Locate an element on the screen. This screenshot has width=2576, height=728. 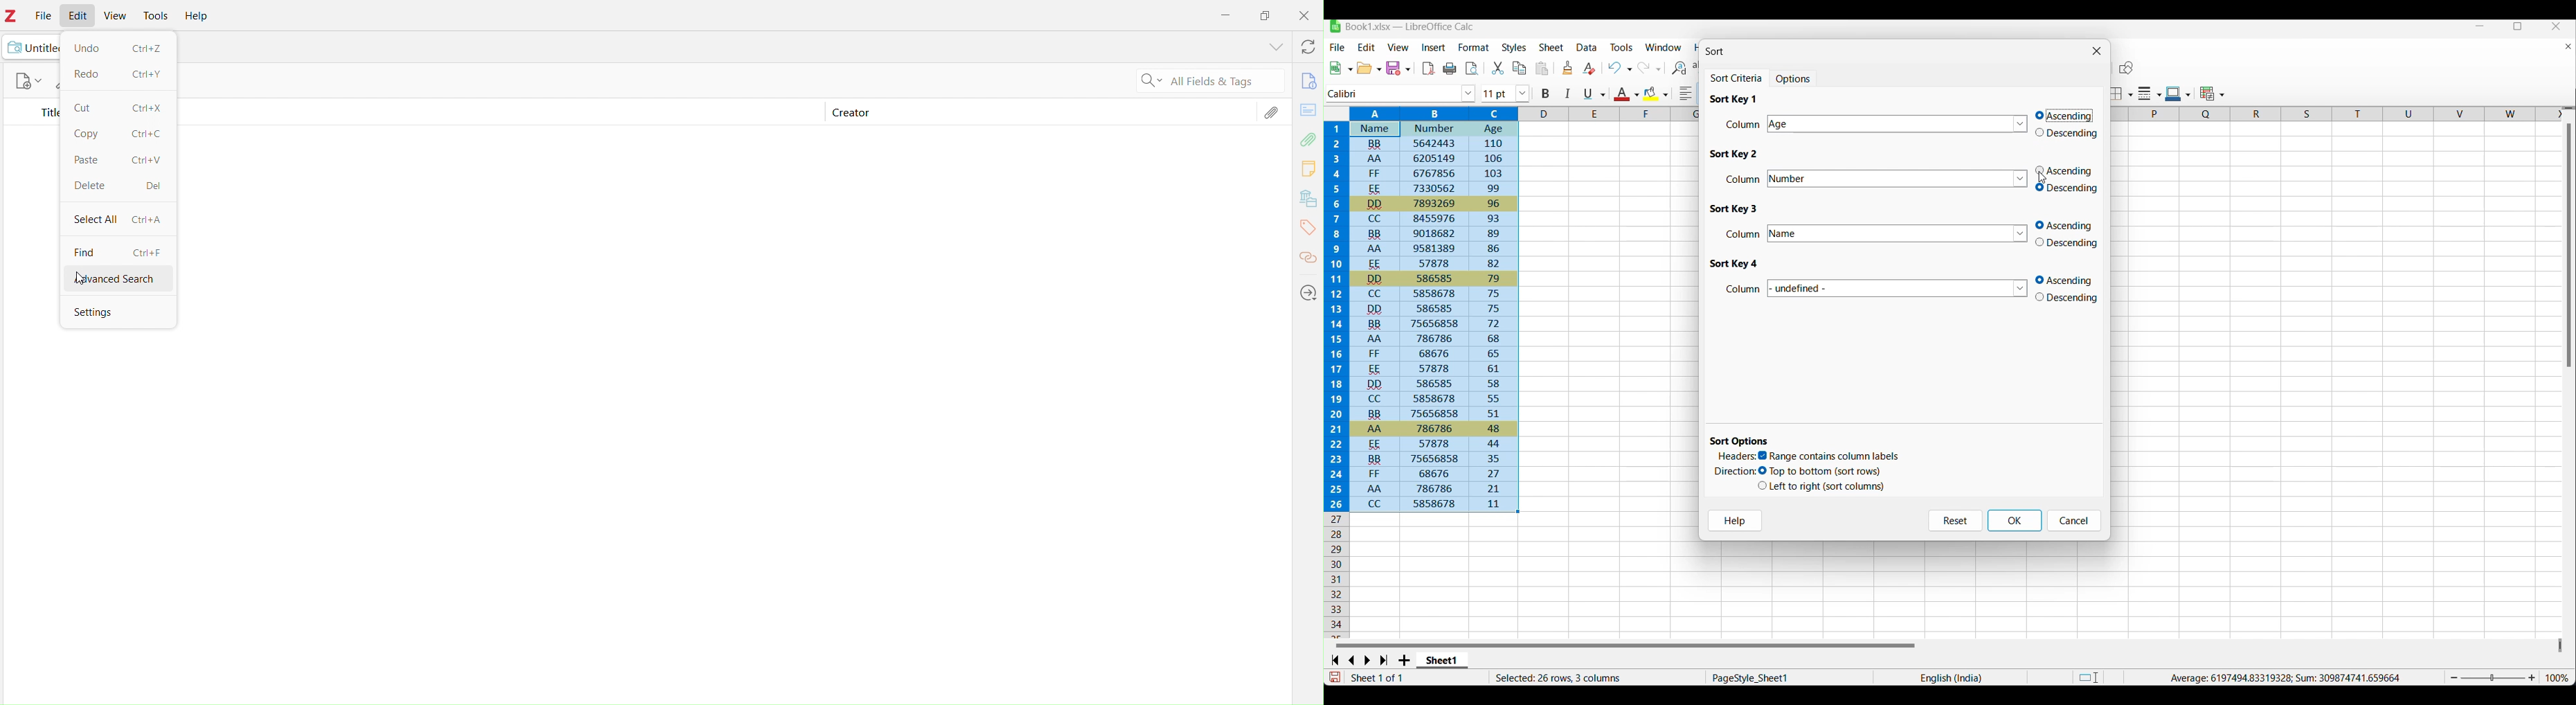
Close window is located at coordinates (2097, 51).